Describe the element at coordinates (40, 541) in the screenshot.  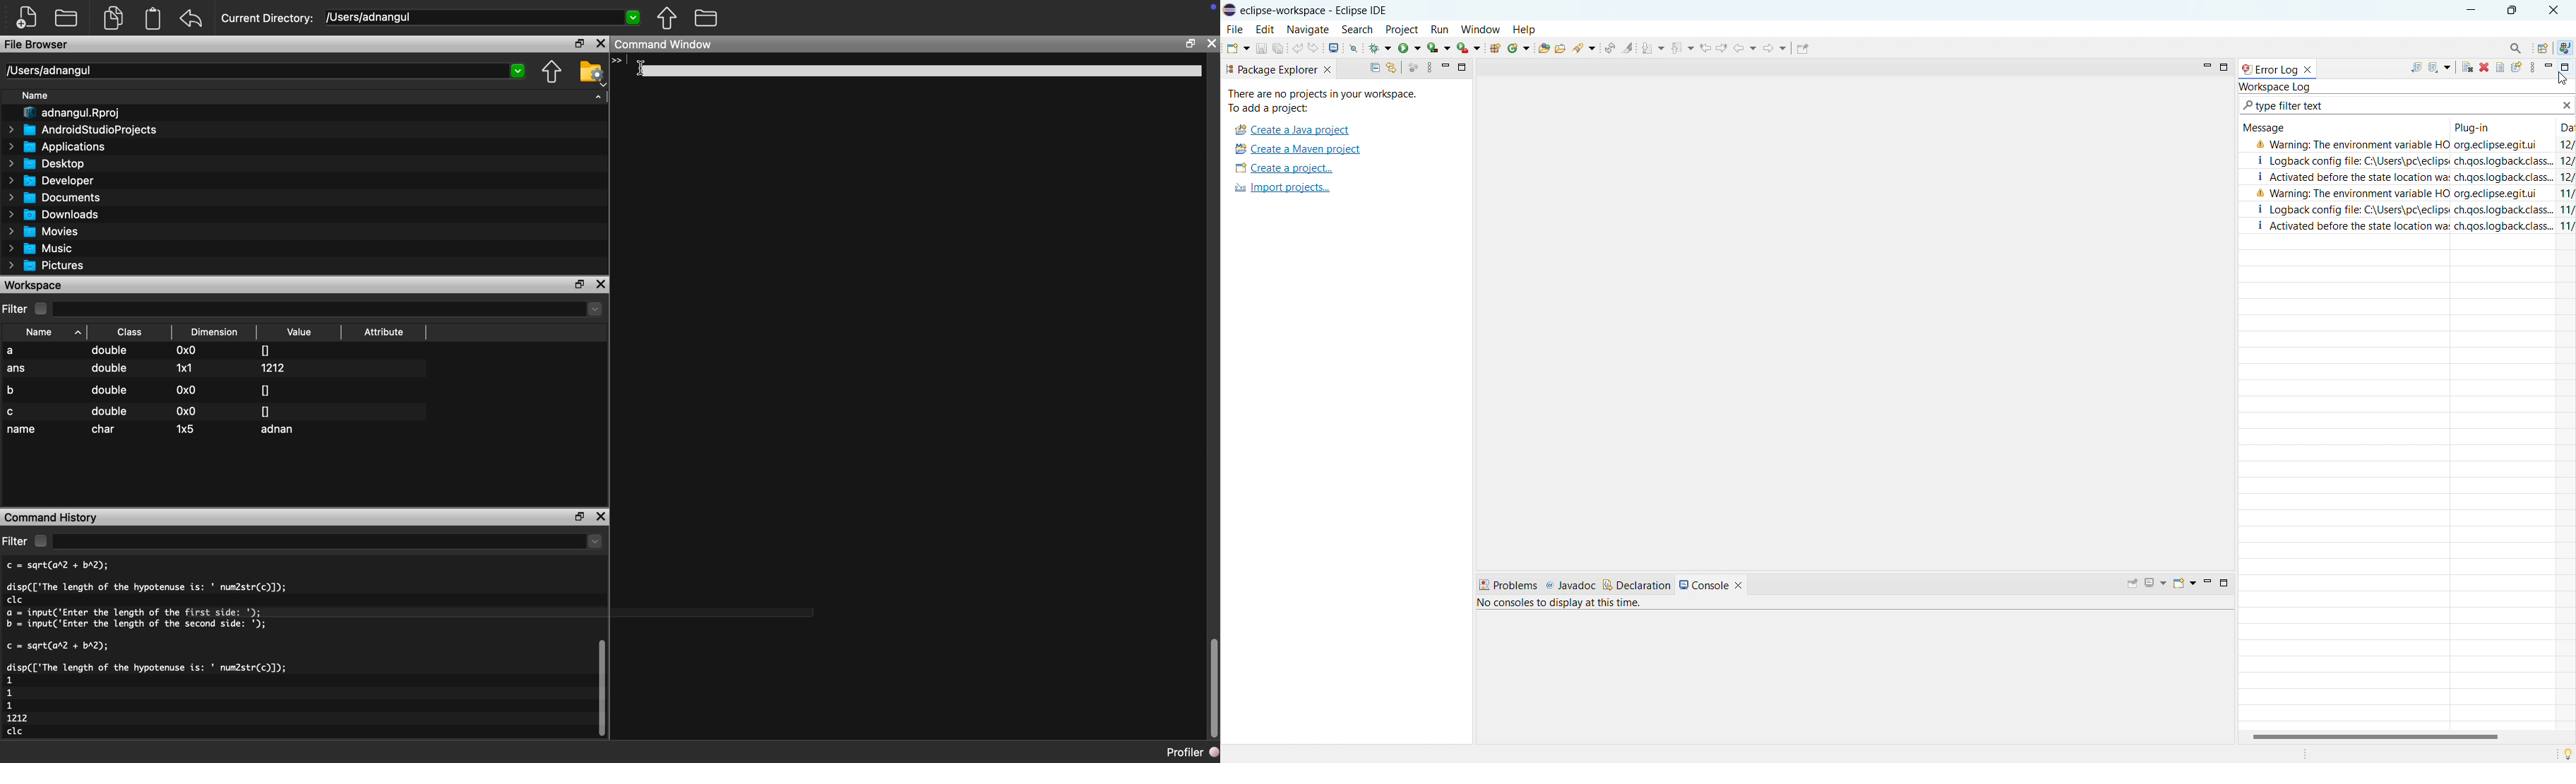
I see `checkbox` at that location.